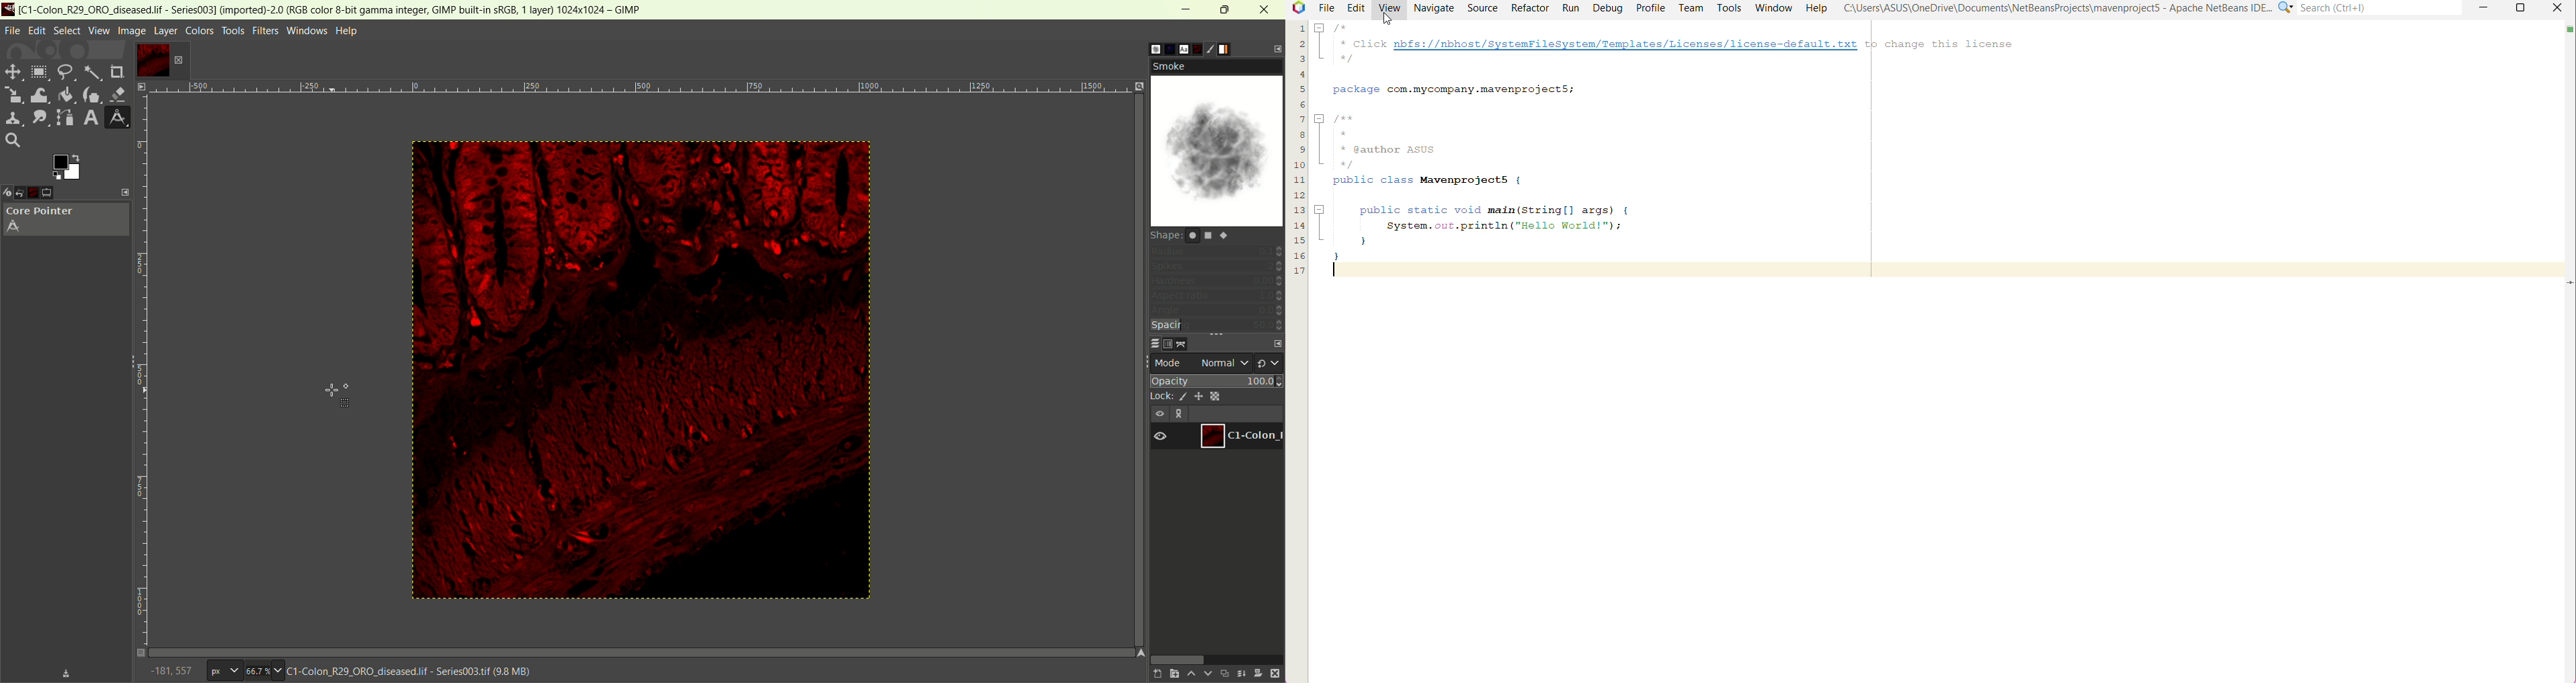 The width and height of the screenshot is (2576, 700). Describe the element at coordinates (120, 93) in the screenshot. I see `eraser tool` at that location.